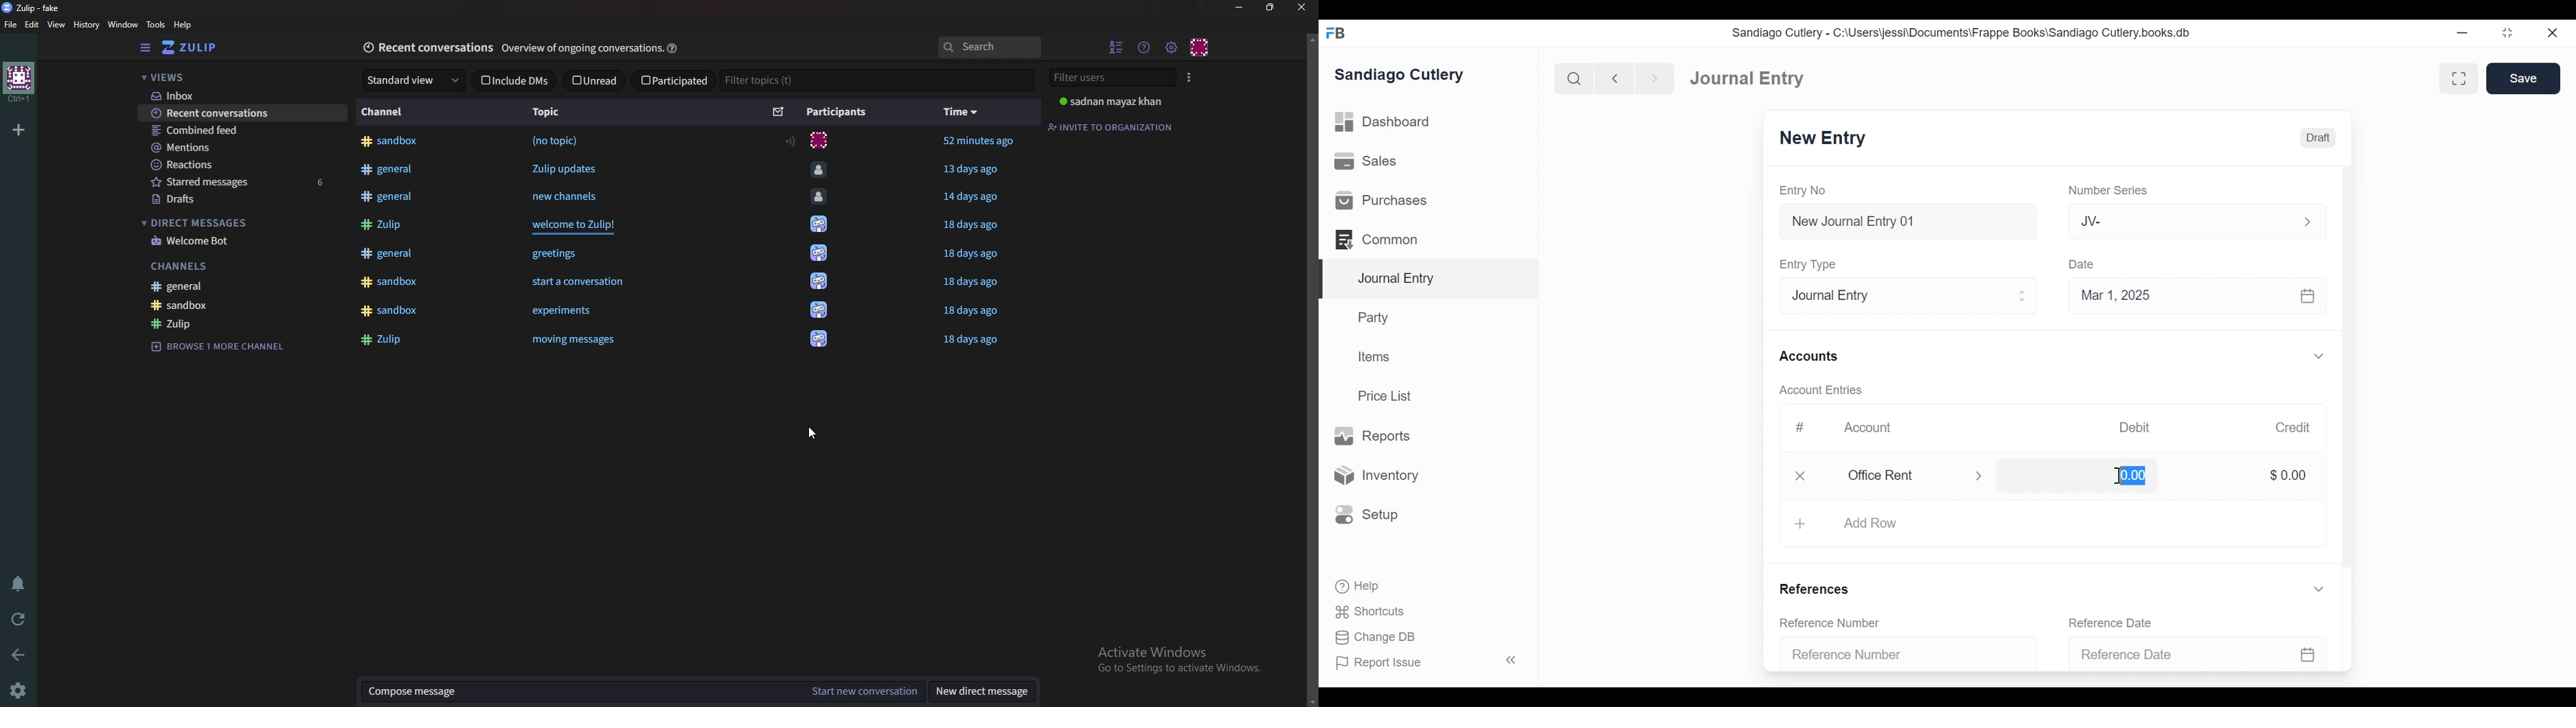 The height and width of the screenshot is (728, 2576). I want to click on General, so click(221, 286).